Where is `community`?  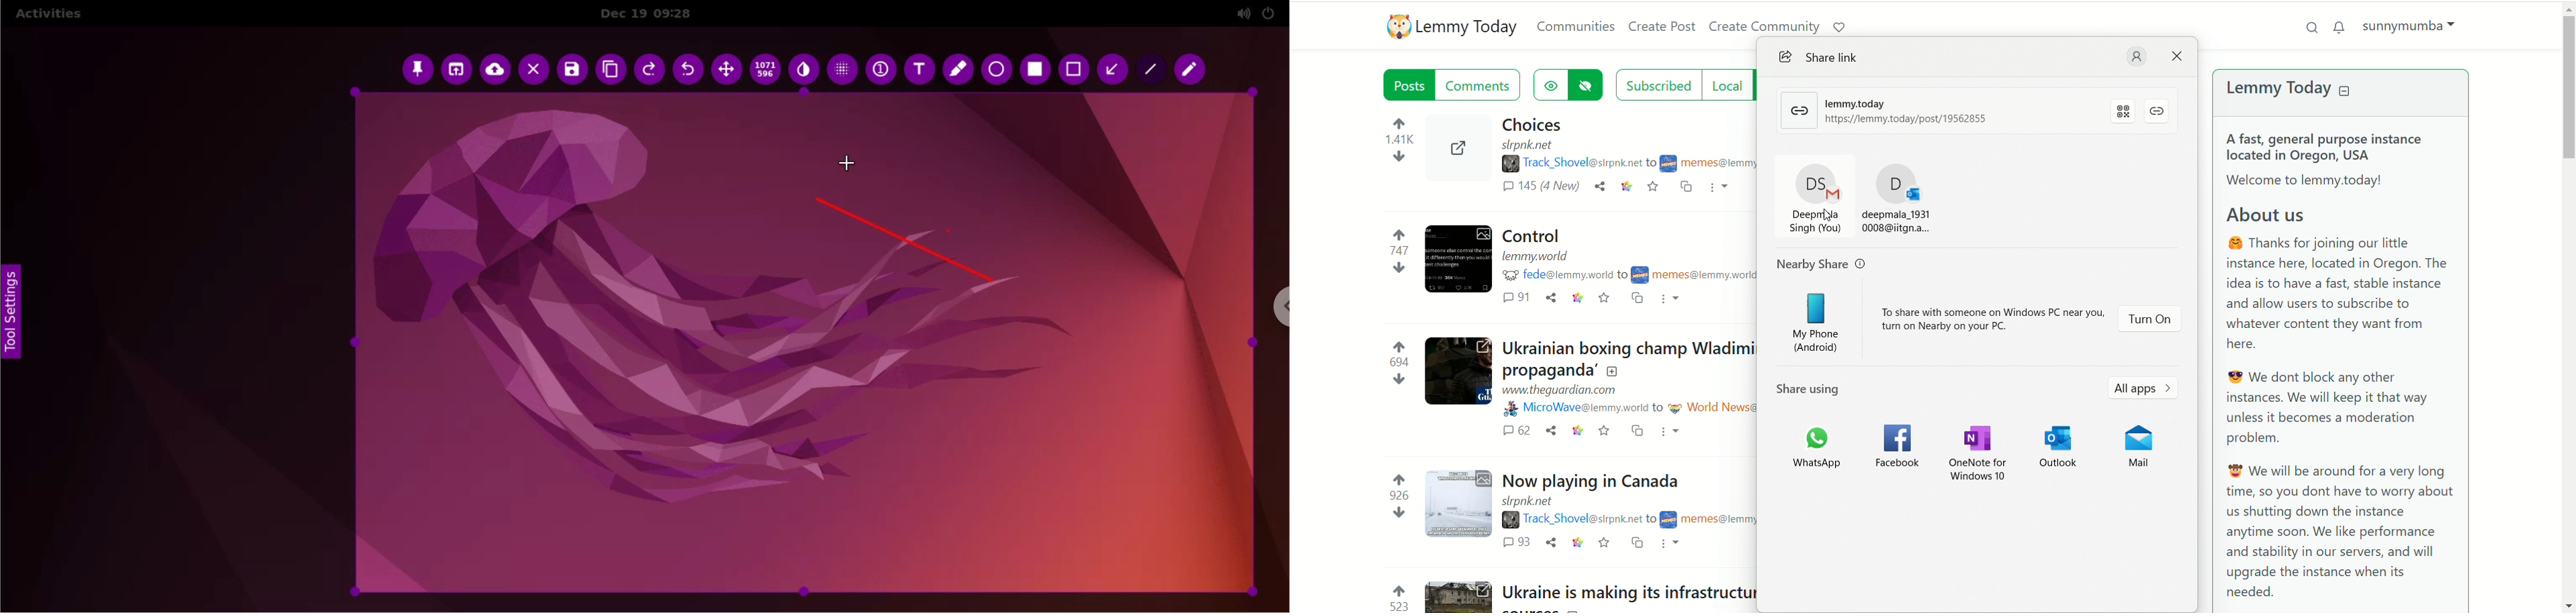
community is located at coordinates (1708, 516).